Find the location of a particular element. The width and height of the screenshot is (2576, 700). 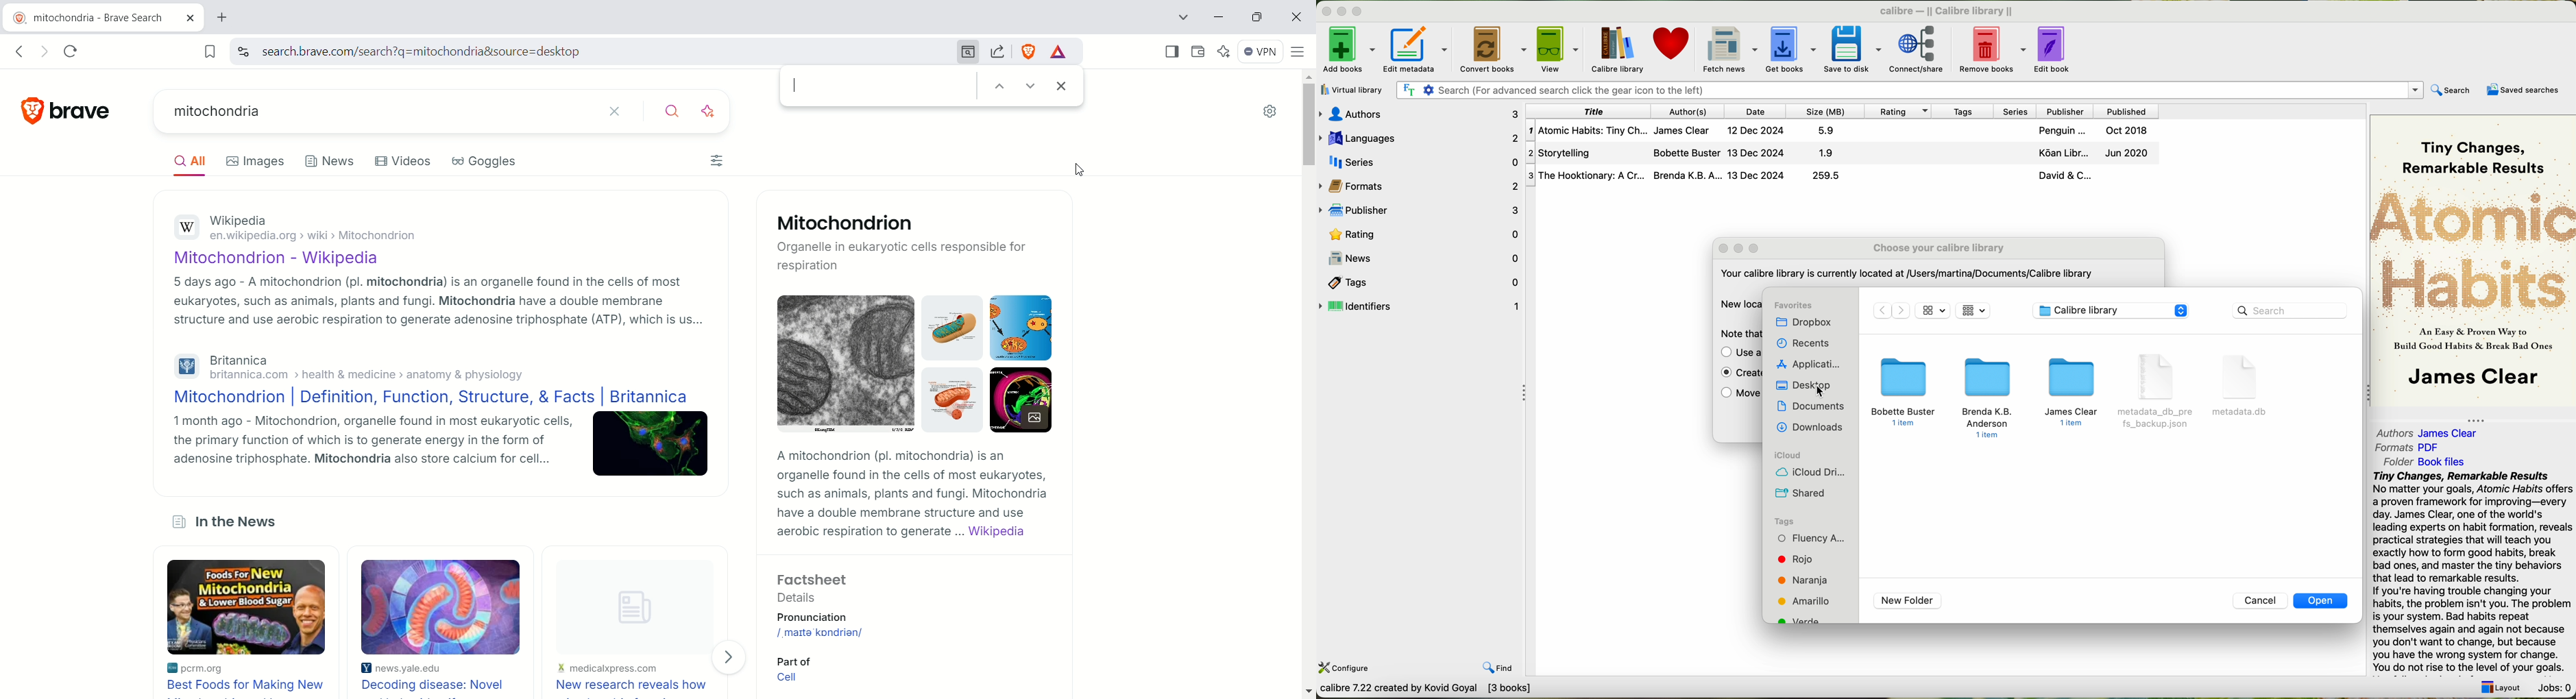

downloads is located at coordinates (1812, 427).